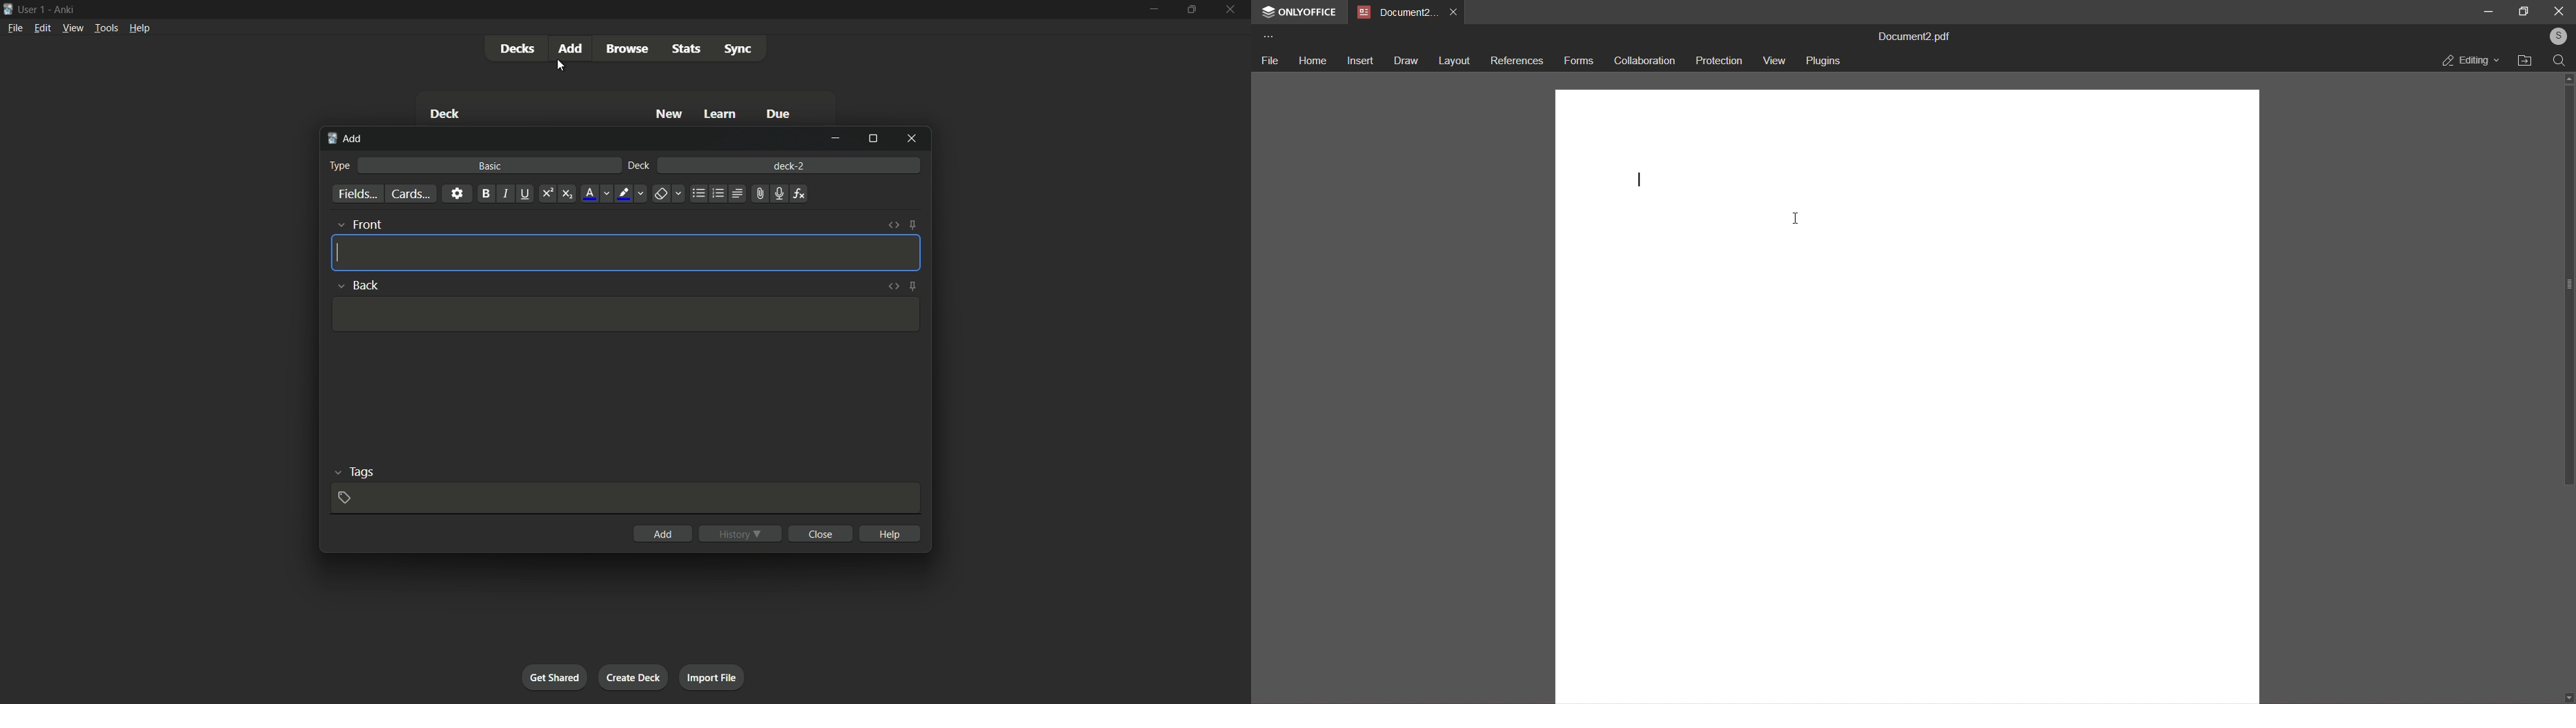 The image size is (2576, 728). What do you see at coordinates (896, 224) in the screenshot?
I see `toggle html editor` at bounding box center [896, 224].